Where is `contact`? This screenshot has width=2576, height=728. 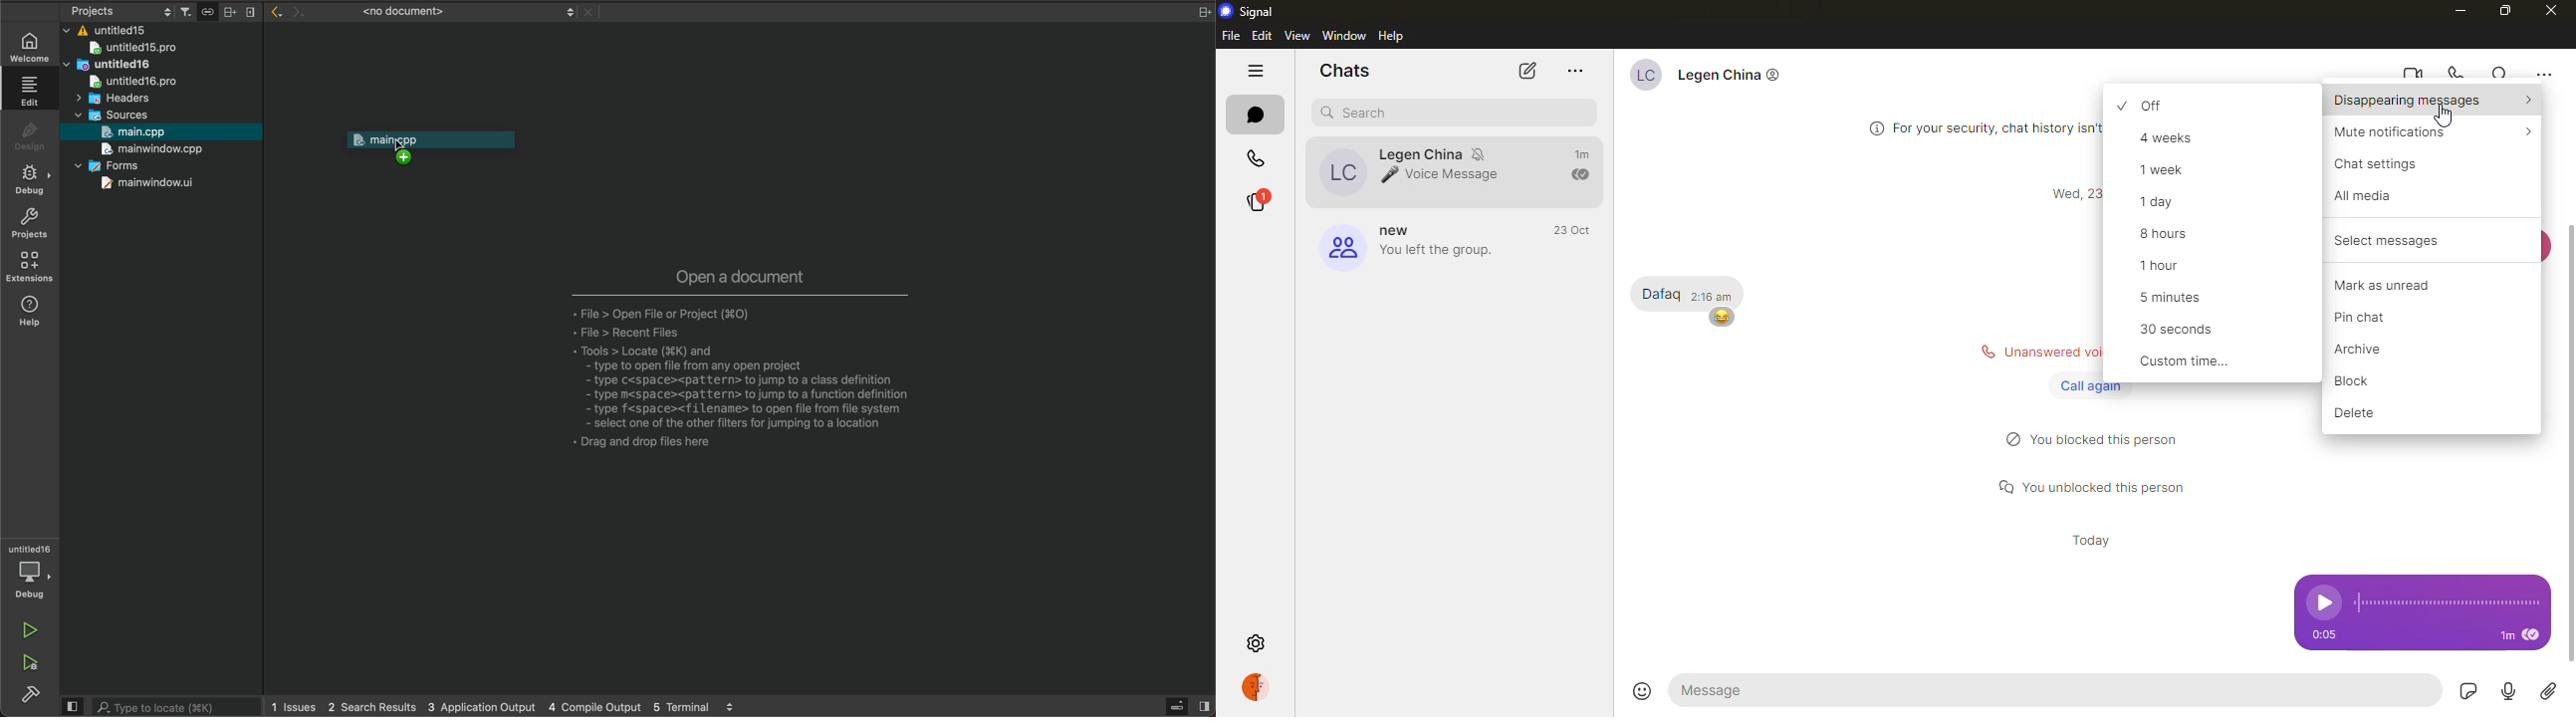 contact is located at coordinates (1417, 171).